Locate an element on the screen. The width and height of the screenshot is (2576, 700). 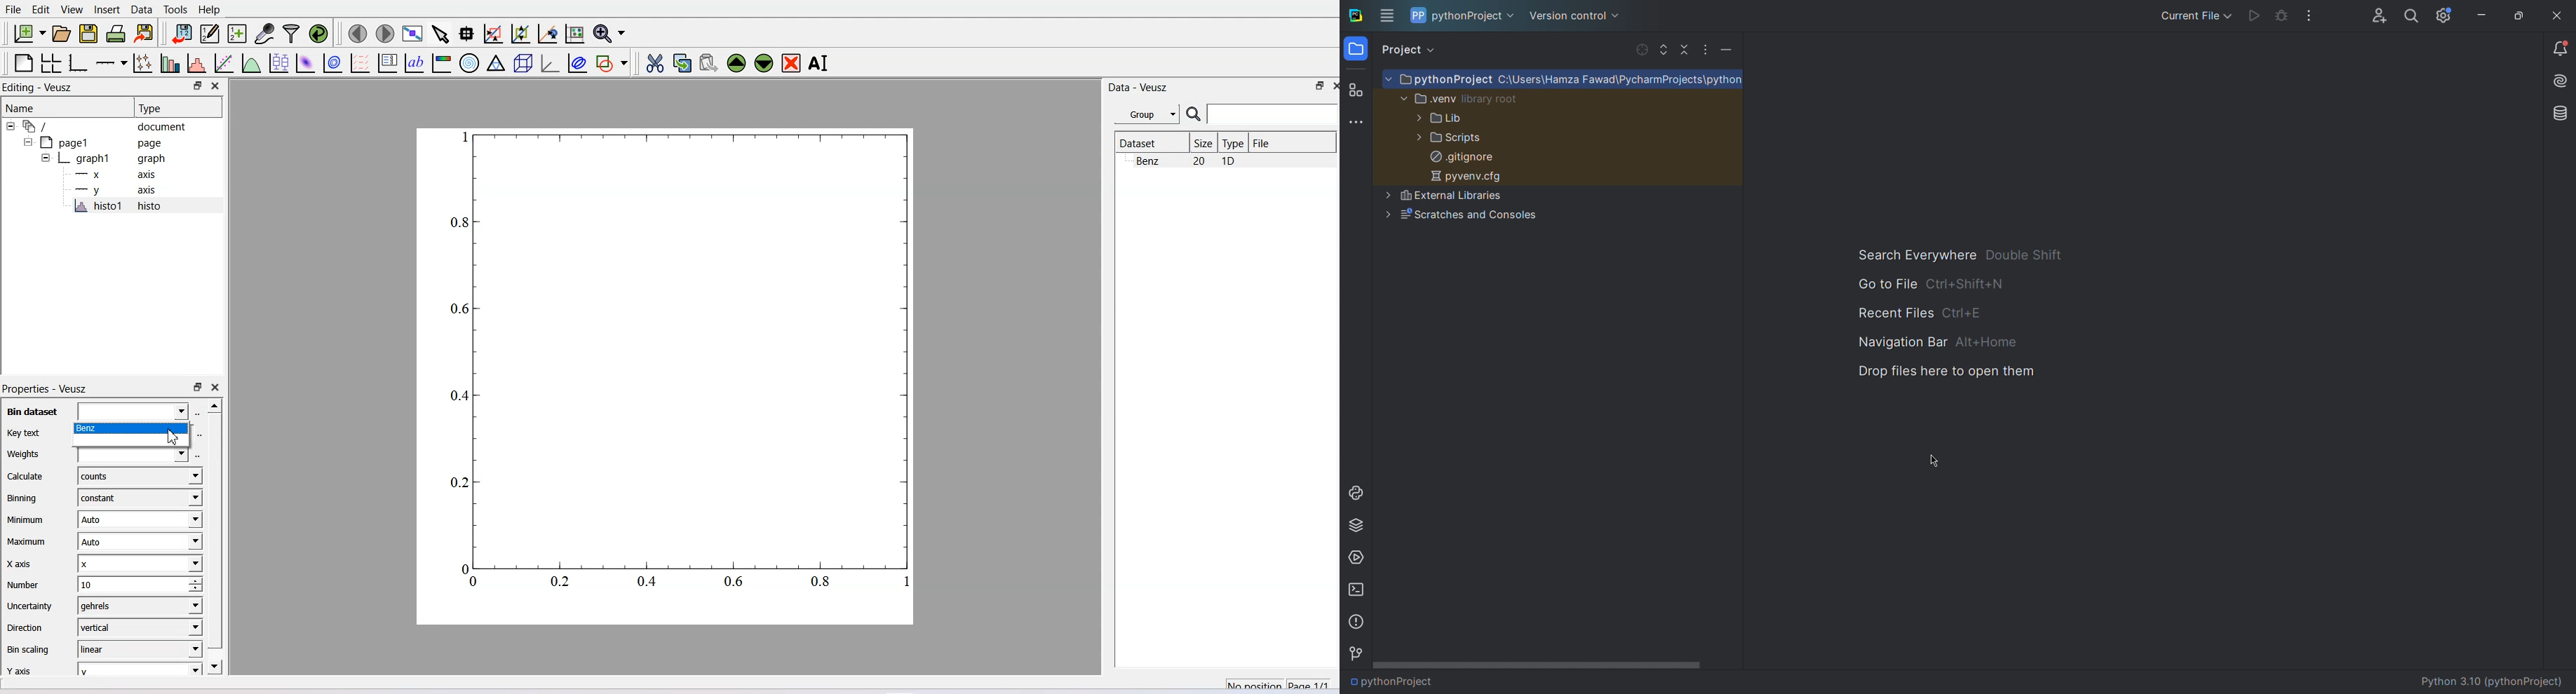
Vertical scroll bar is located at coordinates (215, 530).